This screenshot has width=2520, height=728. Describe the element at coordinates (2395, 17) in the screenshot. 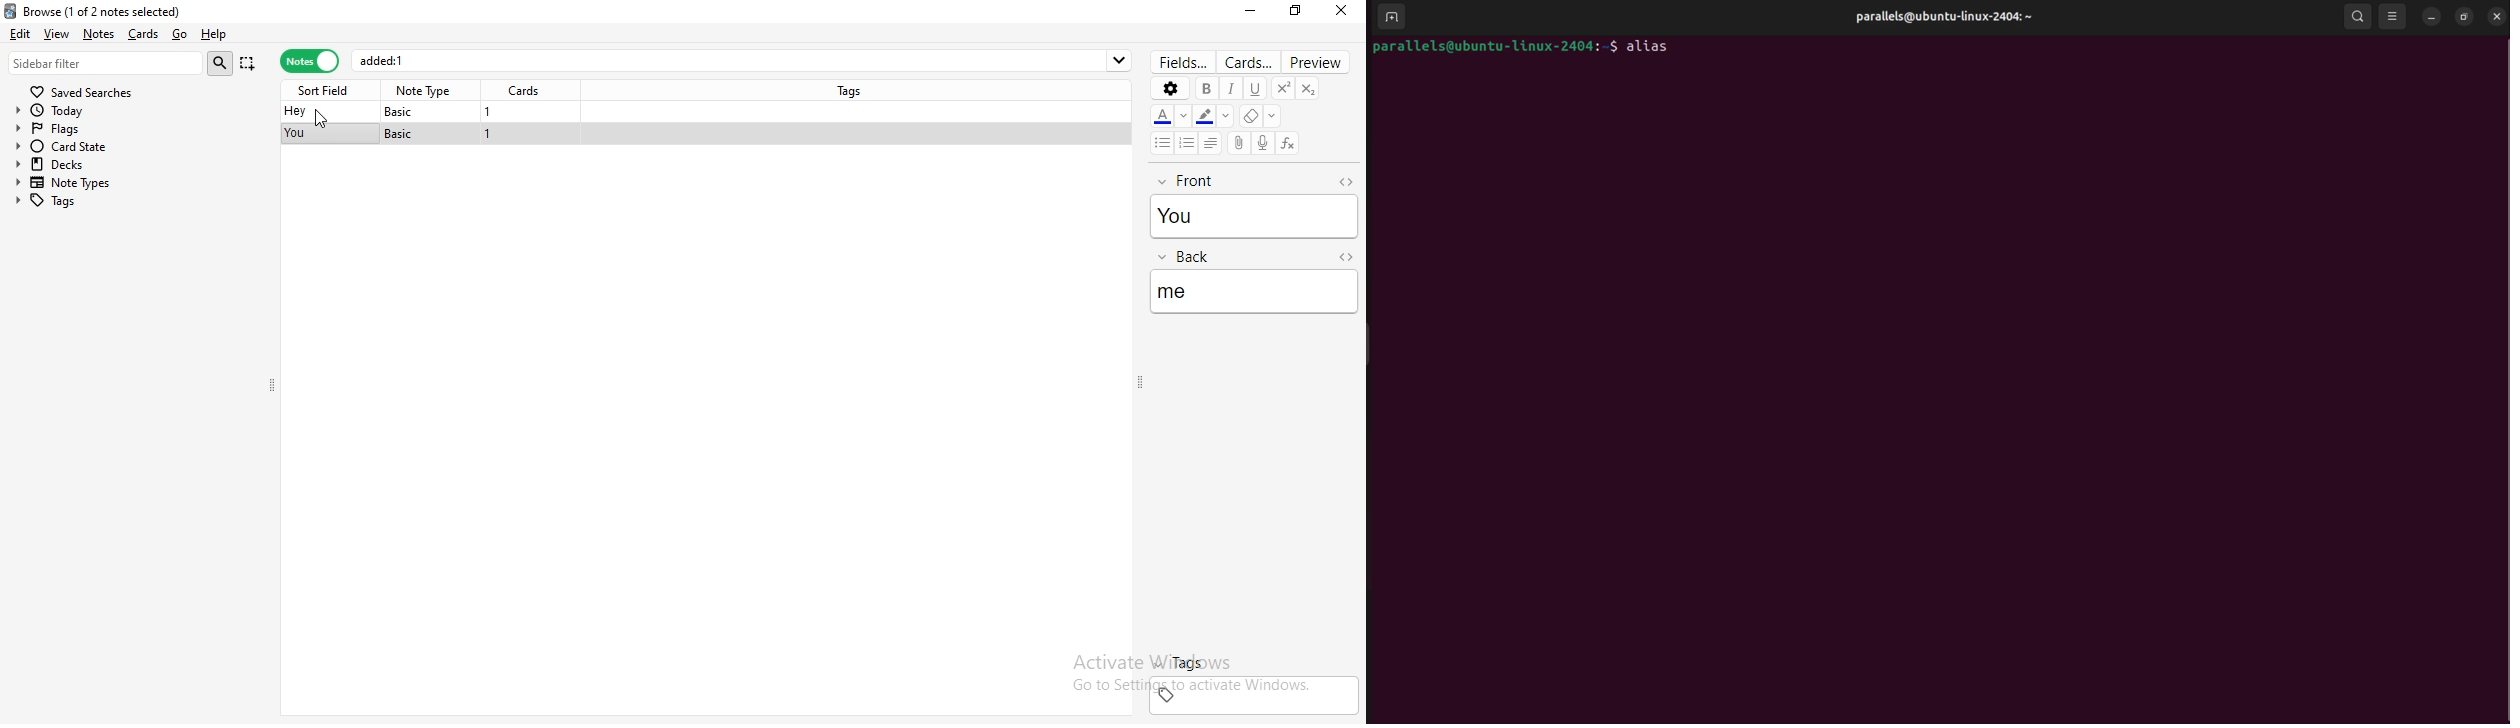

I see `view options` at that location.